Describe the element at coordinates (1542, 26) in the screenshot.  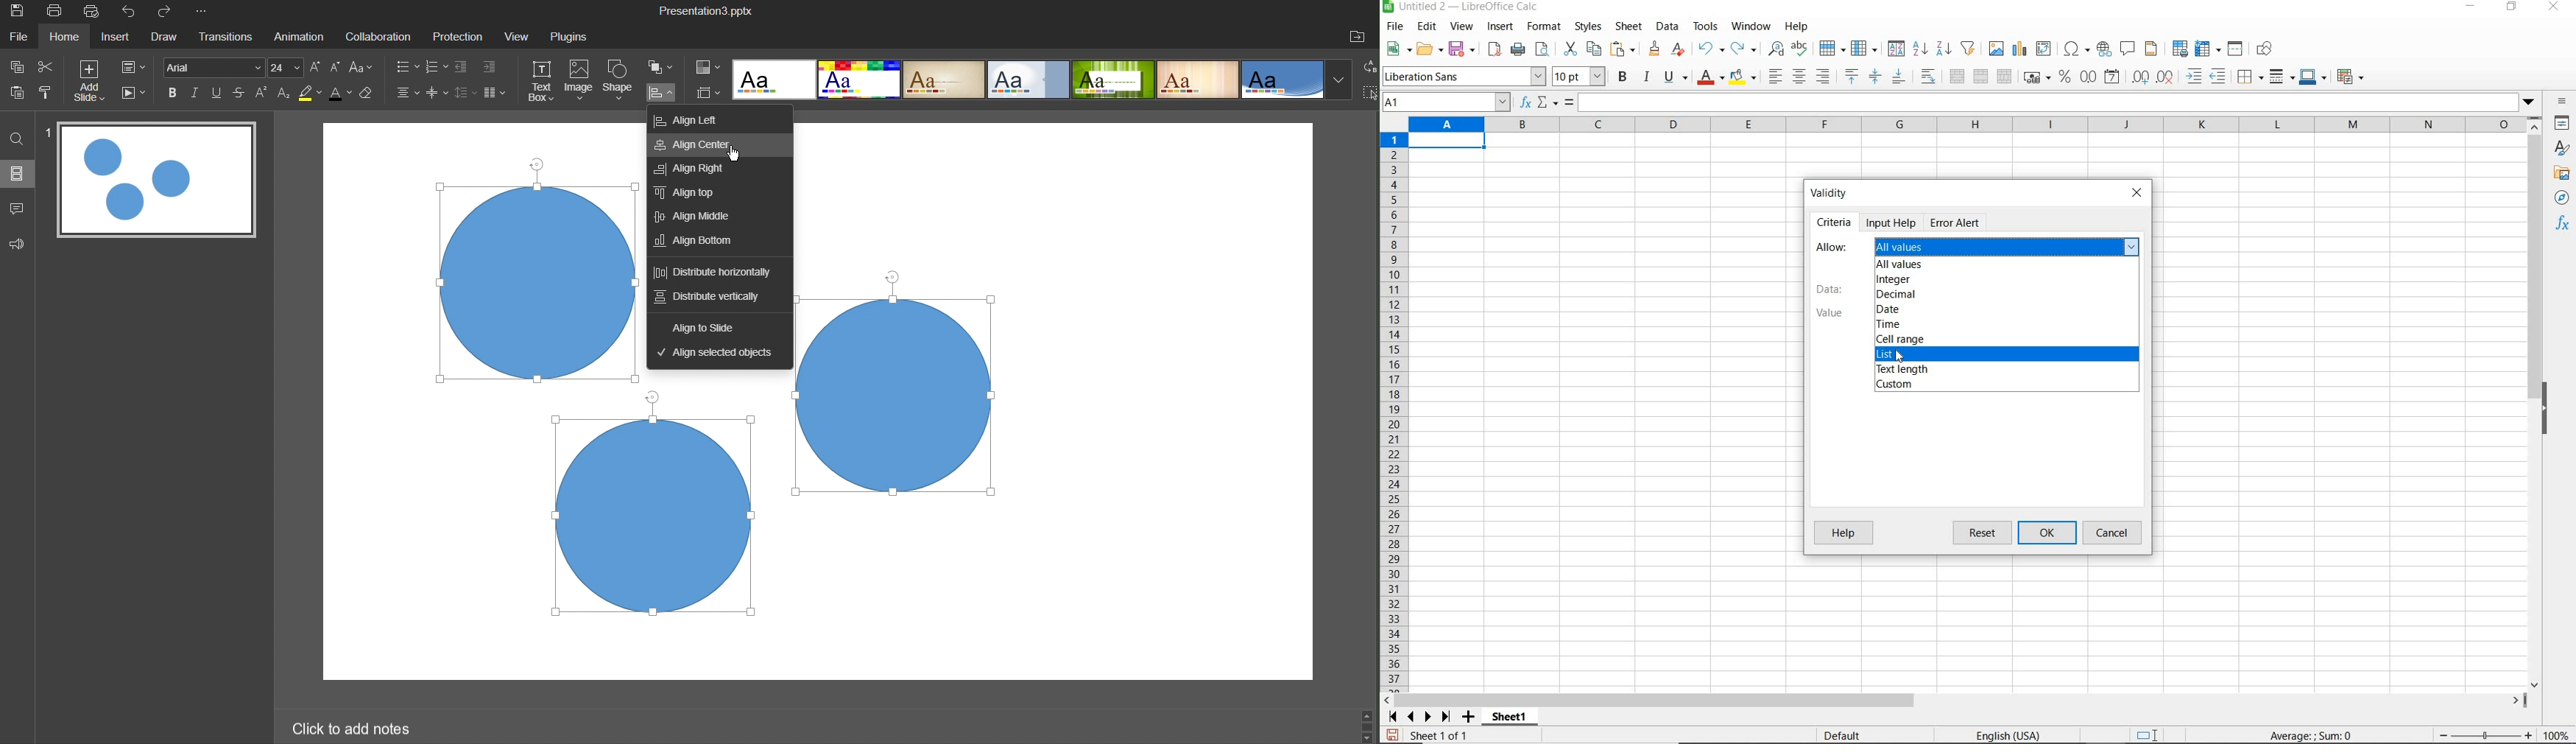
I see `format` at that location.